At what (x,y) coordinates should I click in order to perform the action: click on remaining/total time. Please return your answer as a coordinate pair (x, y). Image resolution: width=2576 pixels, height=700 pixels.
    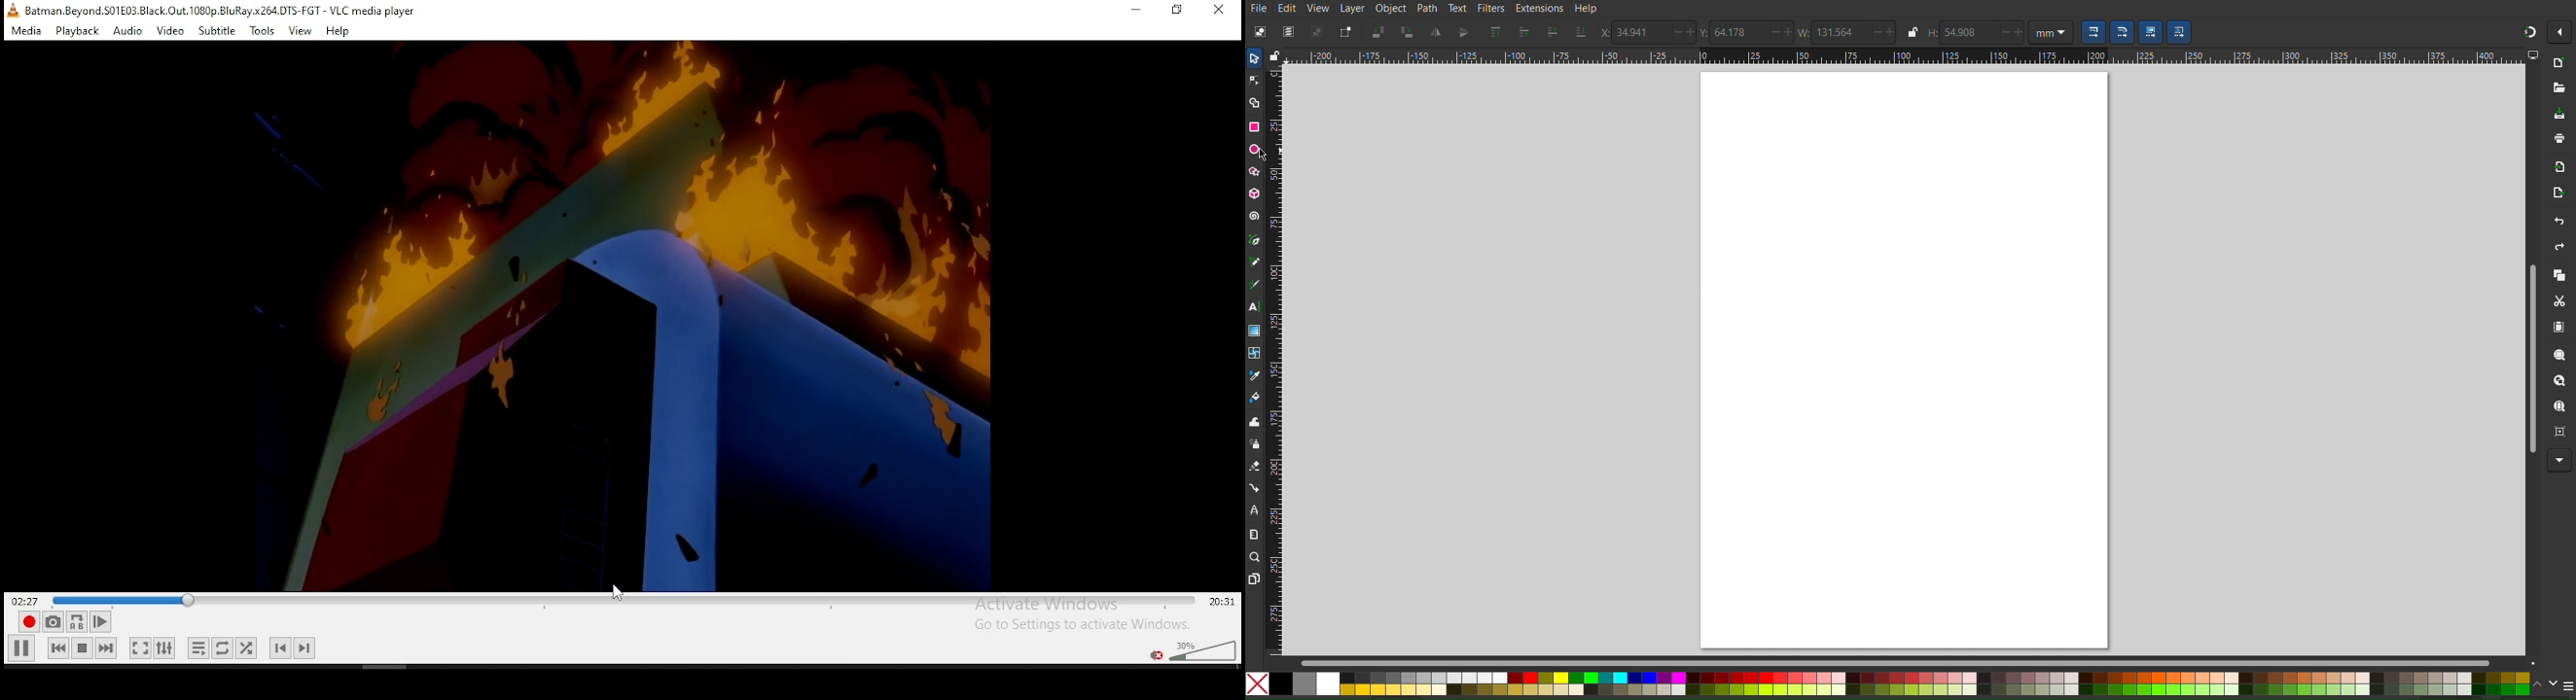
    Looking at the image, I should click on (1223, 602).